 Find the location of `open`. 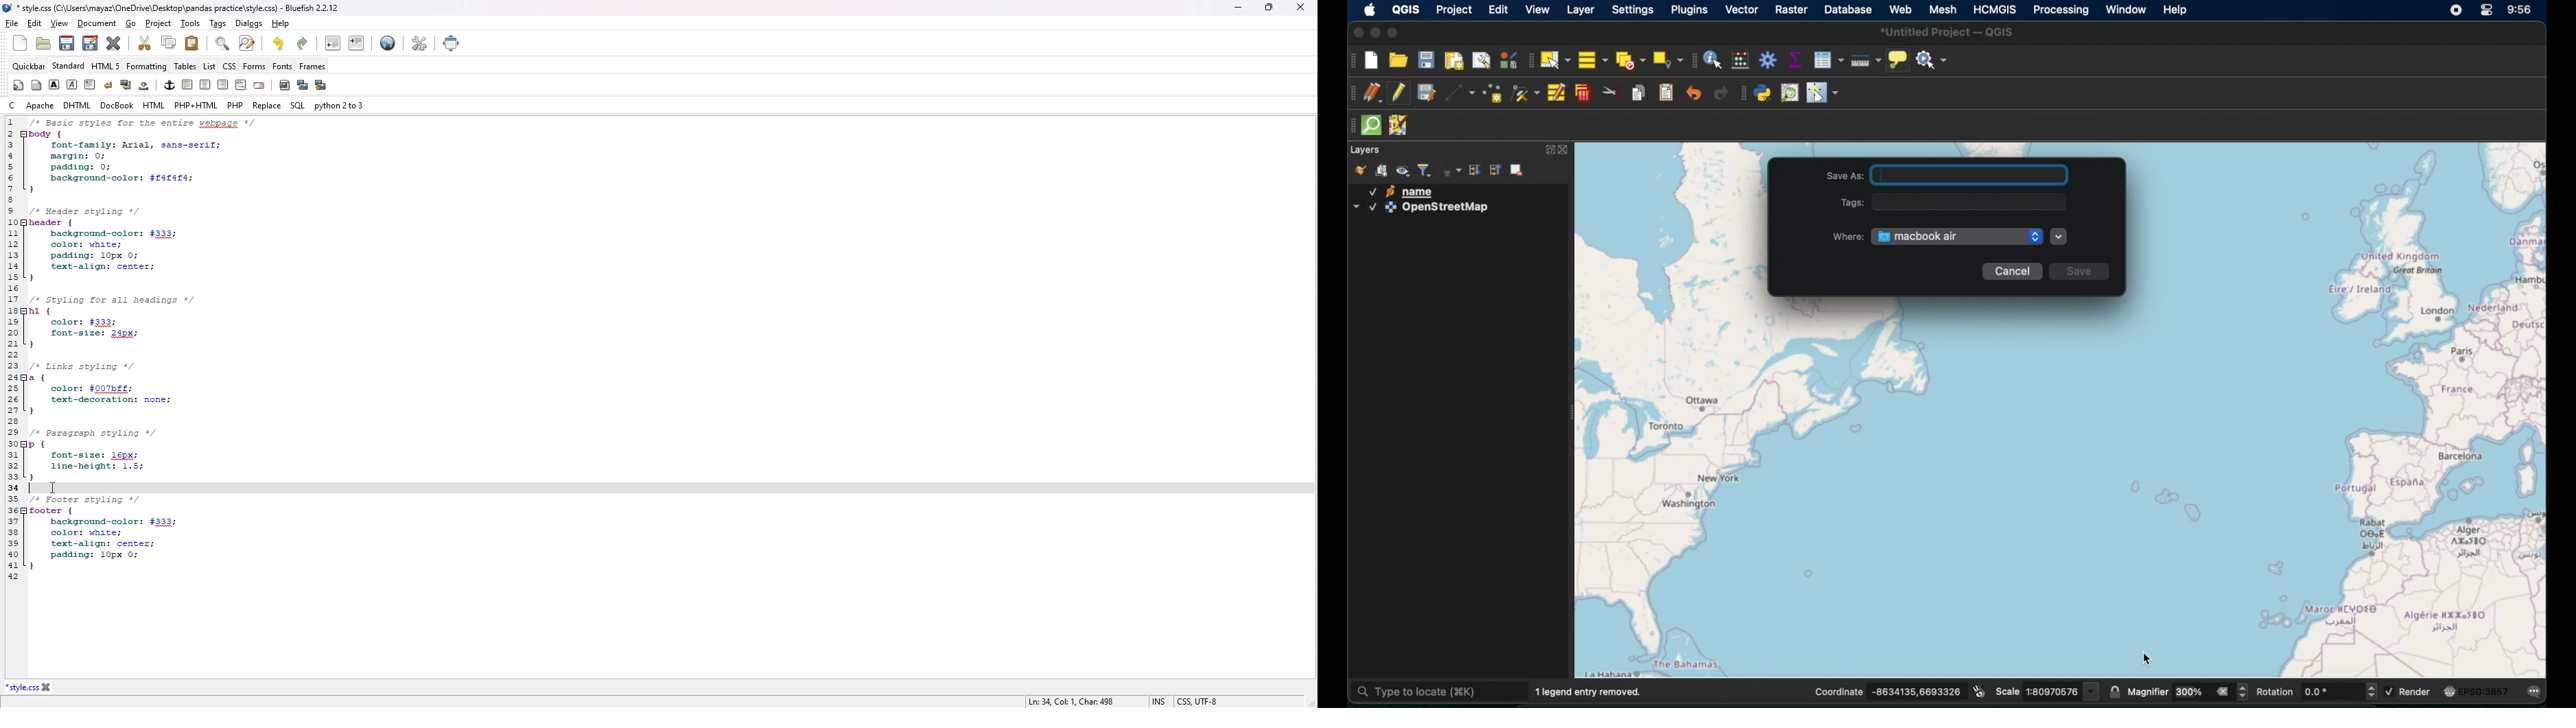

open is located at coordinates (44, 43).